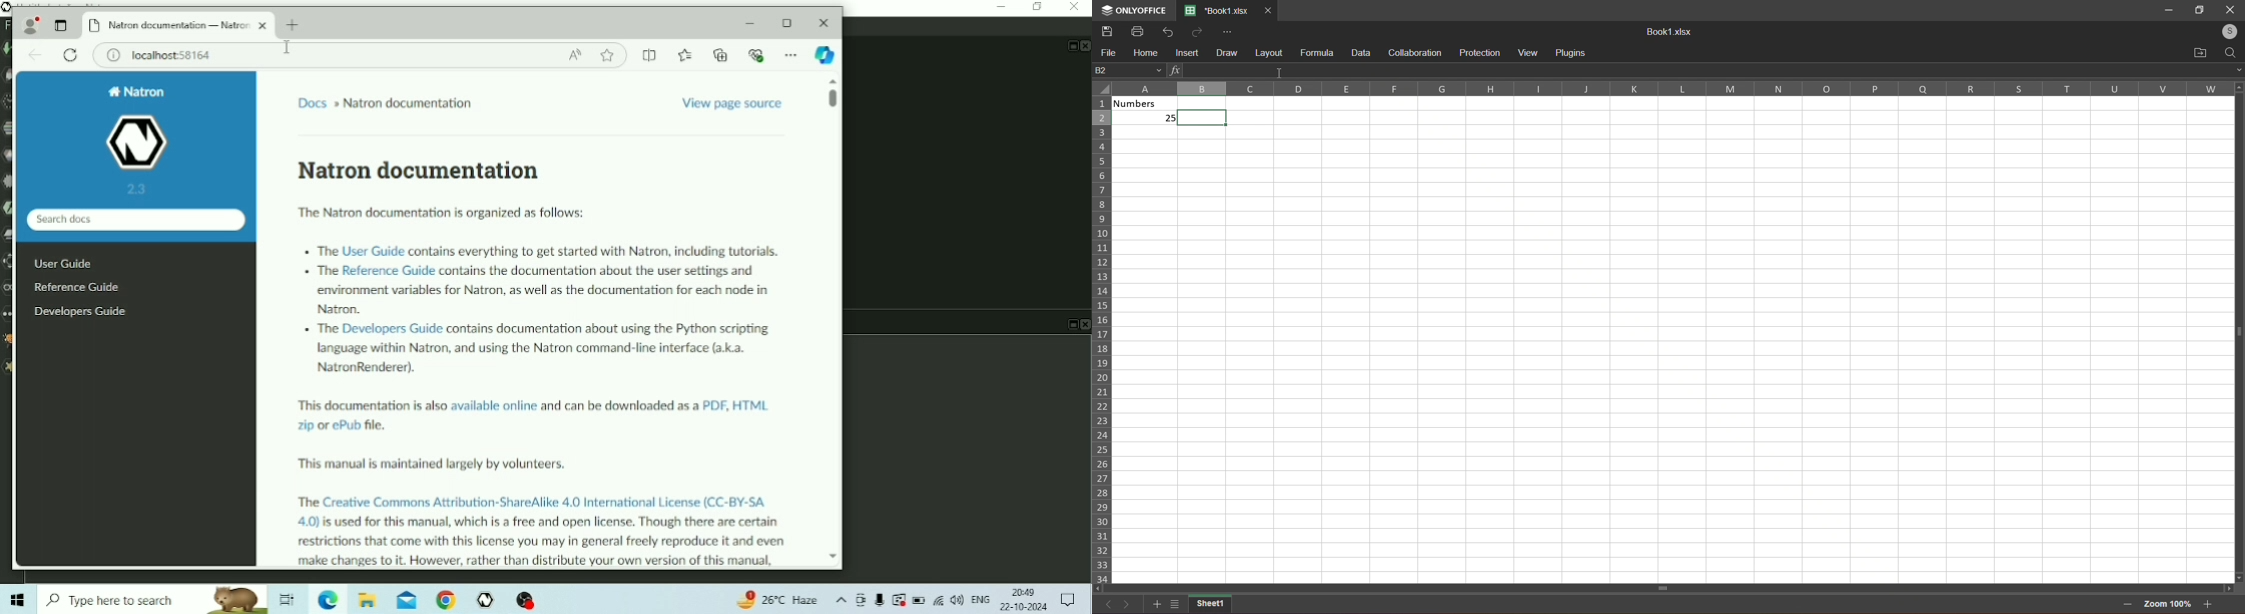 The height and width of the screenshot is (616, 2268). Describe the element at coordinates (539, 307) in the screenshot. I see `+ The User Guide contains everything to get started with Natron, including tutoriak

+ The Reference Guide contains the documentation about the user settings and
‘environment variables for Natron, as well as the documentation for each node in
Natron.

. The Developers Guide contains documentation about using the Python scripting
tanguage within Natron, and using the Natron command-line interface (3.3.
NatronRenderer).` at that location.